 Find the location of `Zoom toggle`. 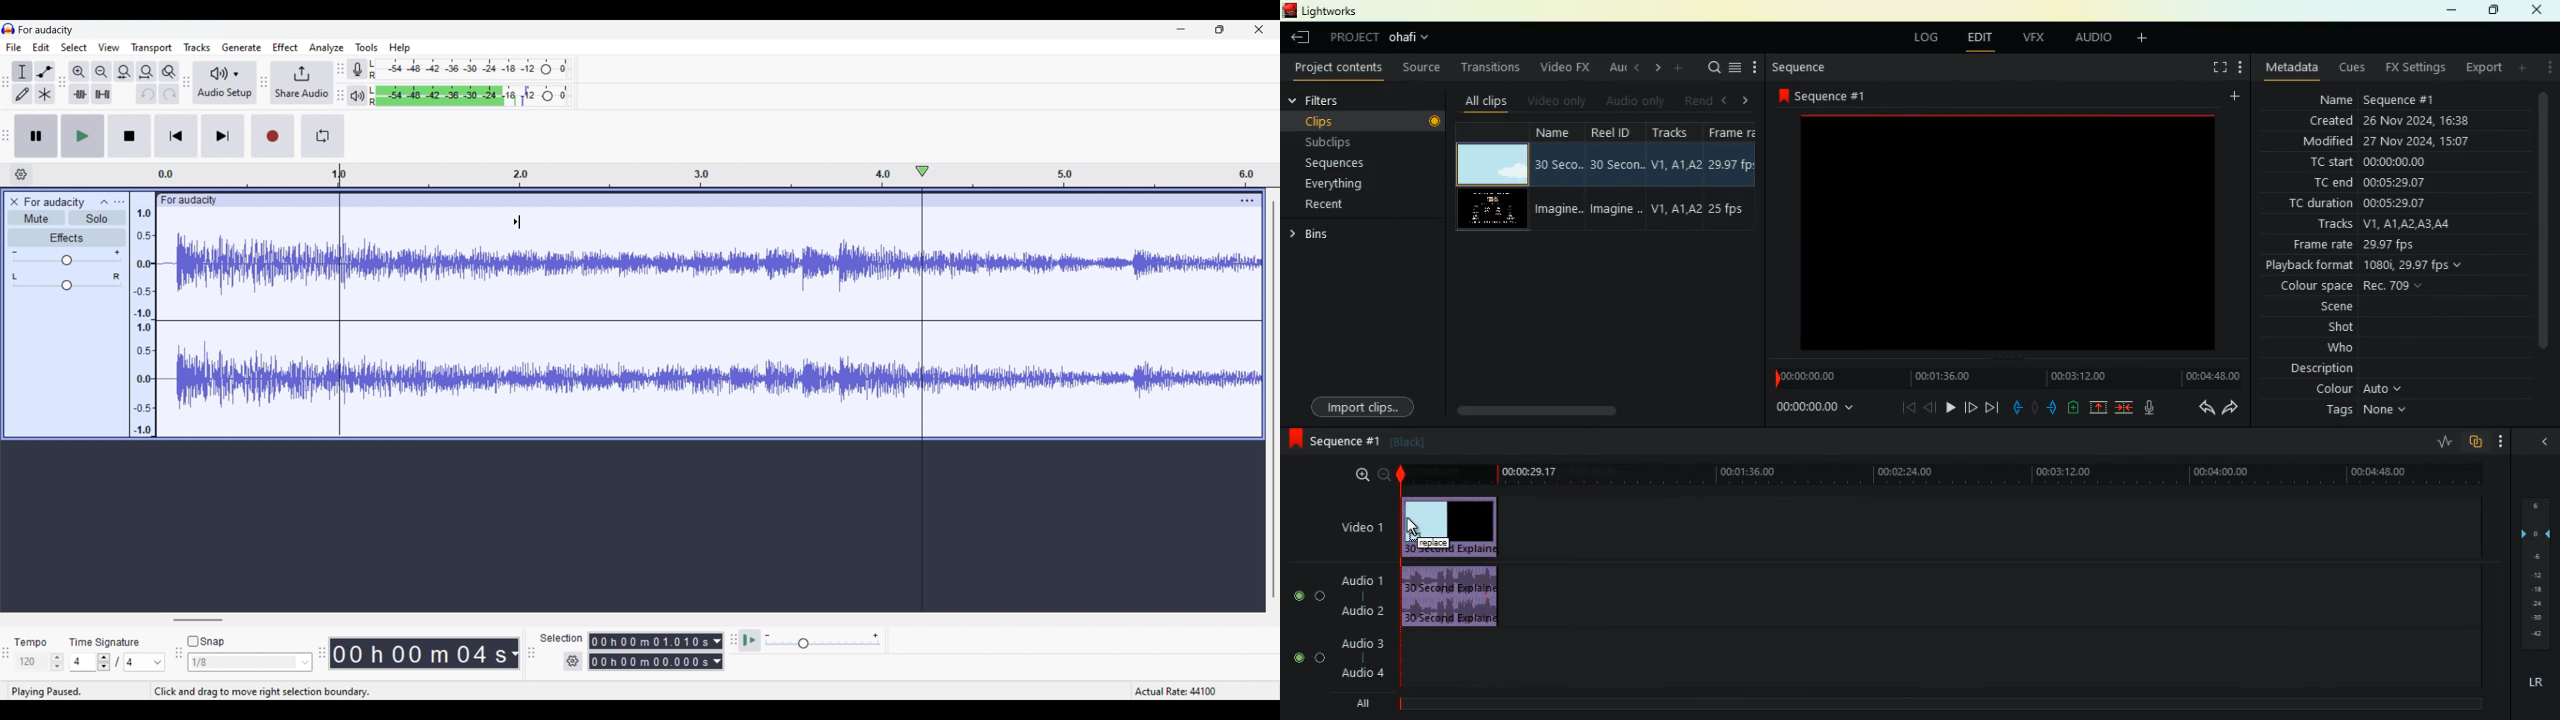

Zoom toggle is located at coordinates (169, 72).